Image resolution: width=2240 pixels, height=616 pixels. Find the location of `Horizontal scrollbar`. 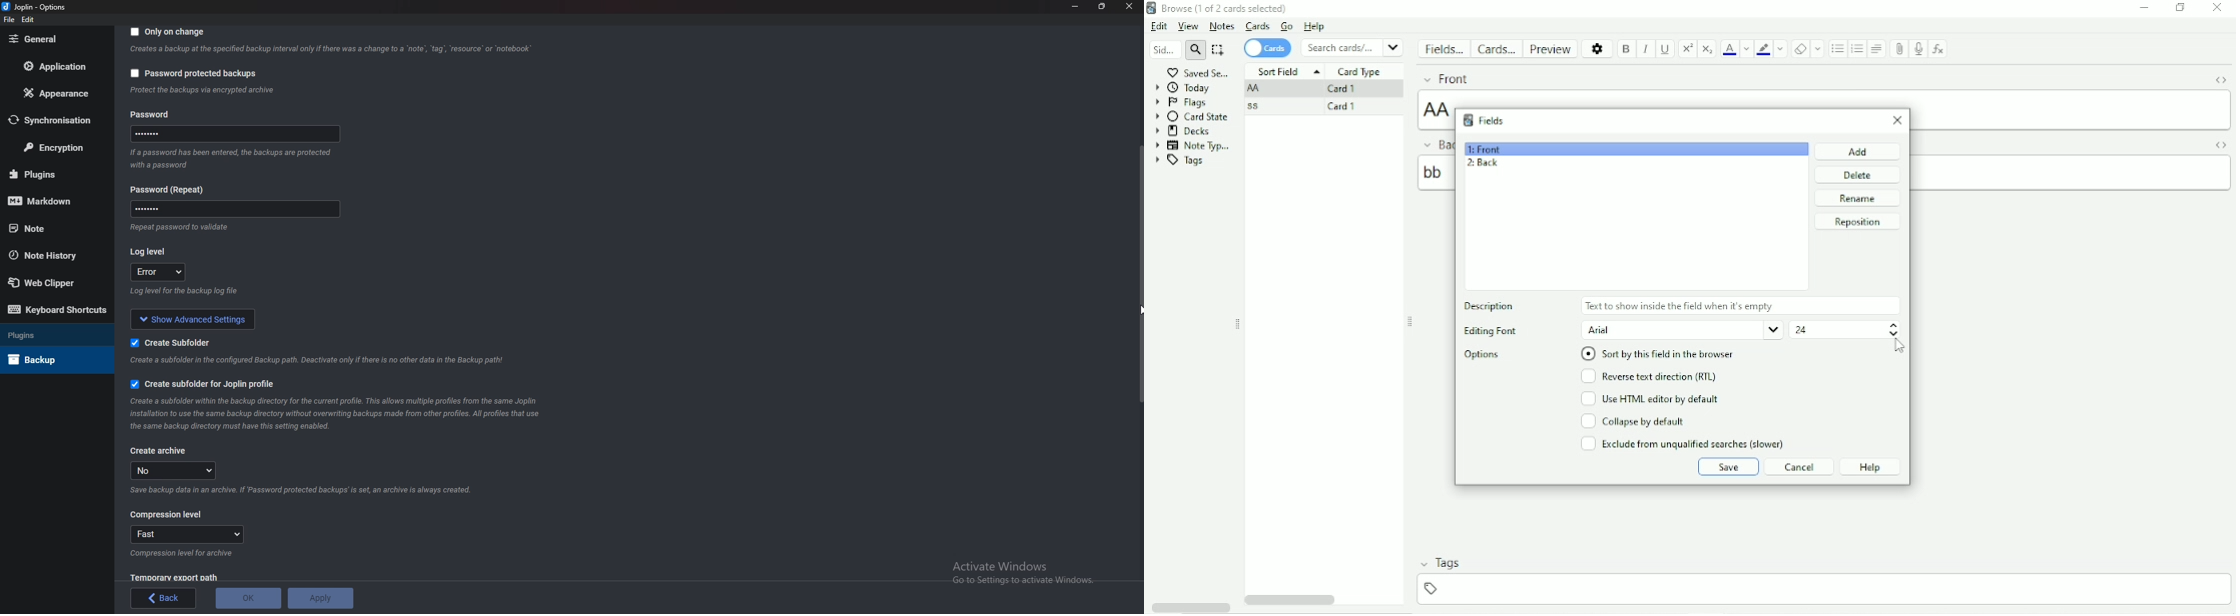

Horizontal scrollbar is located at coordinates (1190, 607).